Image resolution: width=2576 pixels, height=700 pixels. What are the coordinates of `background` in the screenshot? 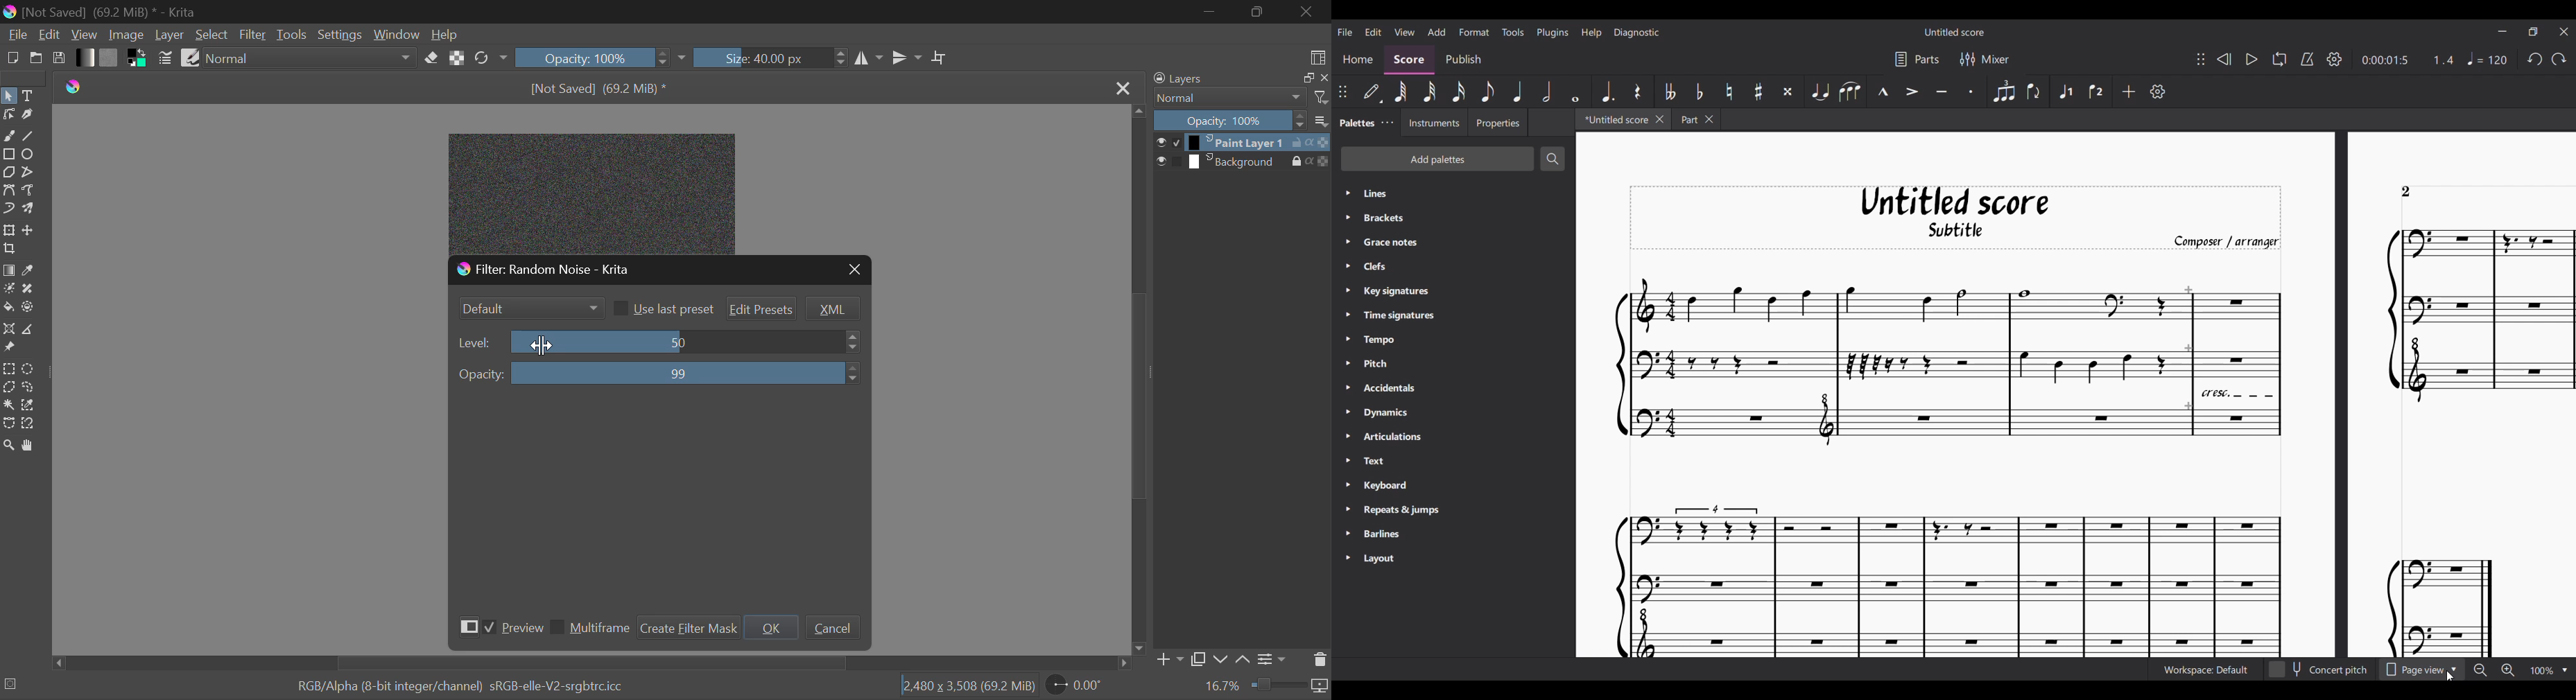 It's located at (1234, 161).